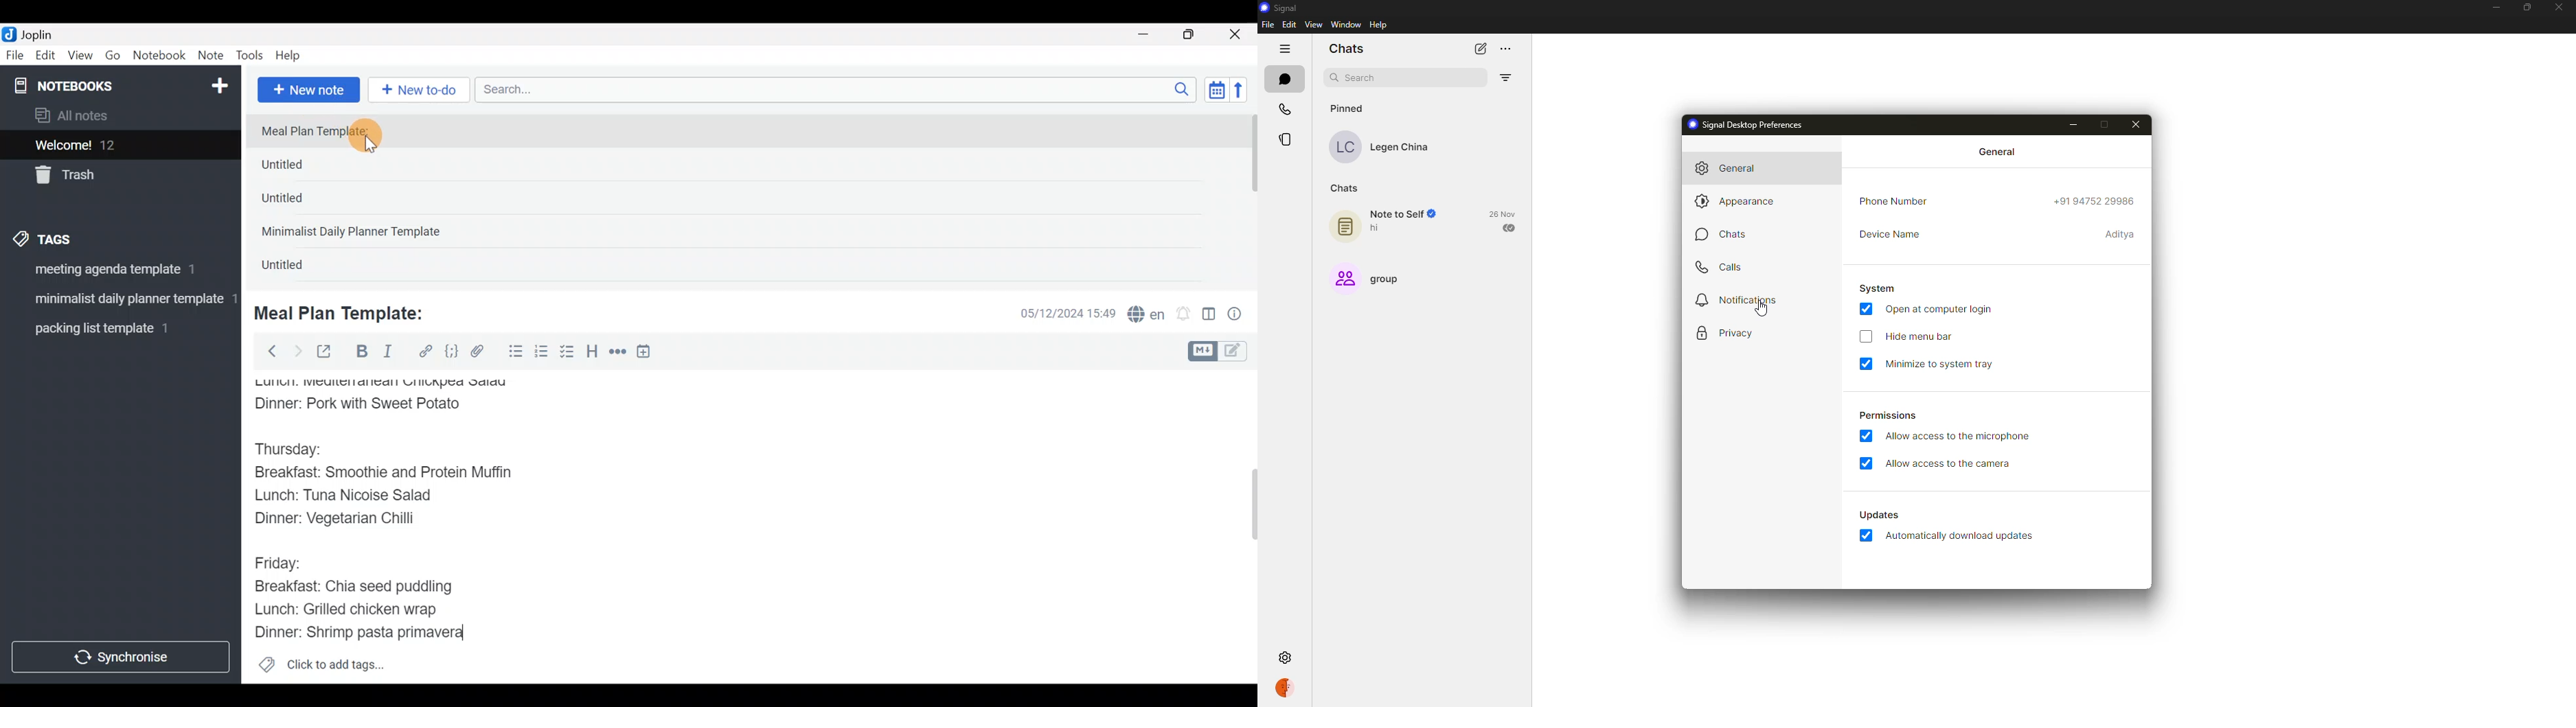  What do you see at coordinates (1880, 289) in the screenshot?
I see `system` at bounding box center [1880, 289].